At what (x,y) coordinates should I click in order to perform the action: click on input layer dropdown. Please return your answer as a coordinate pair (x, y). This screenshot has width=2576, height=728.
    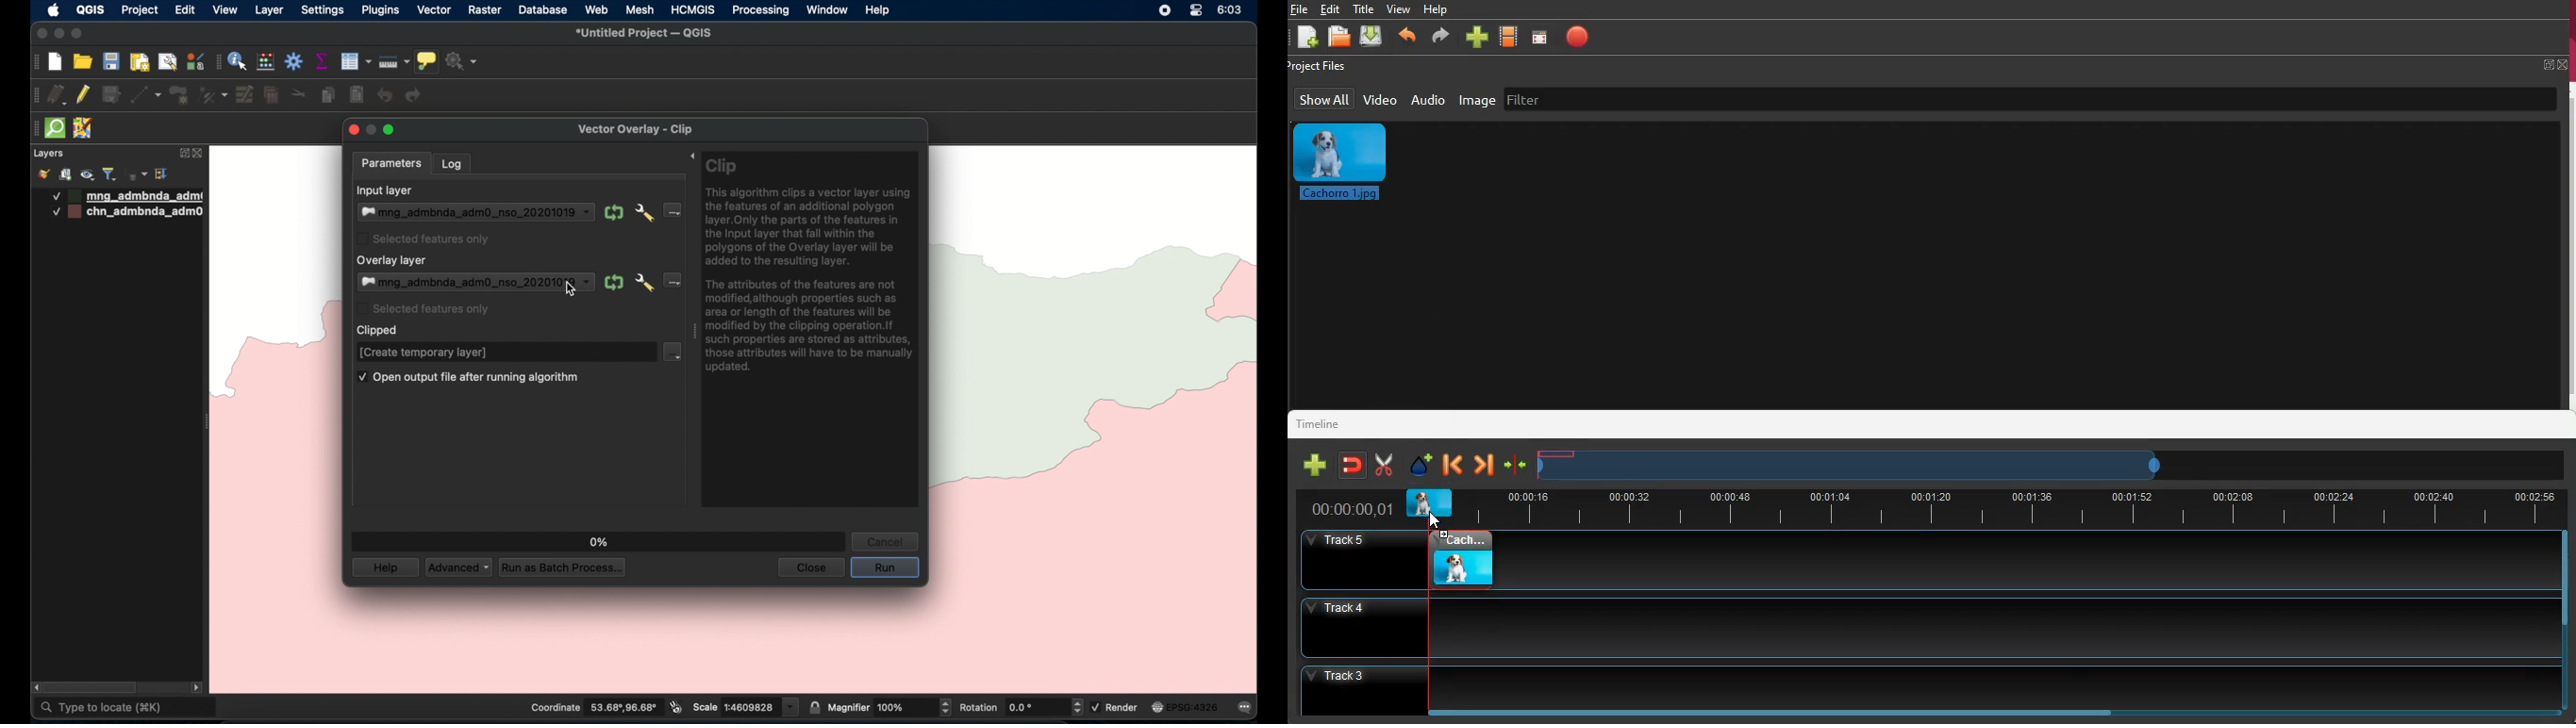
    Looking at the image, I should click on (475, 213).